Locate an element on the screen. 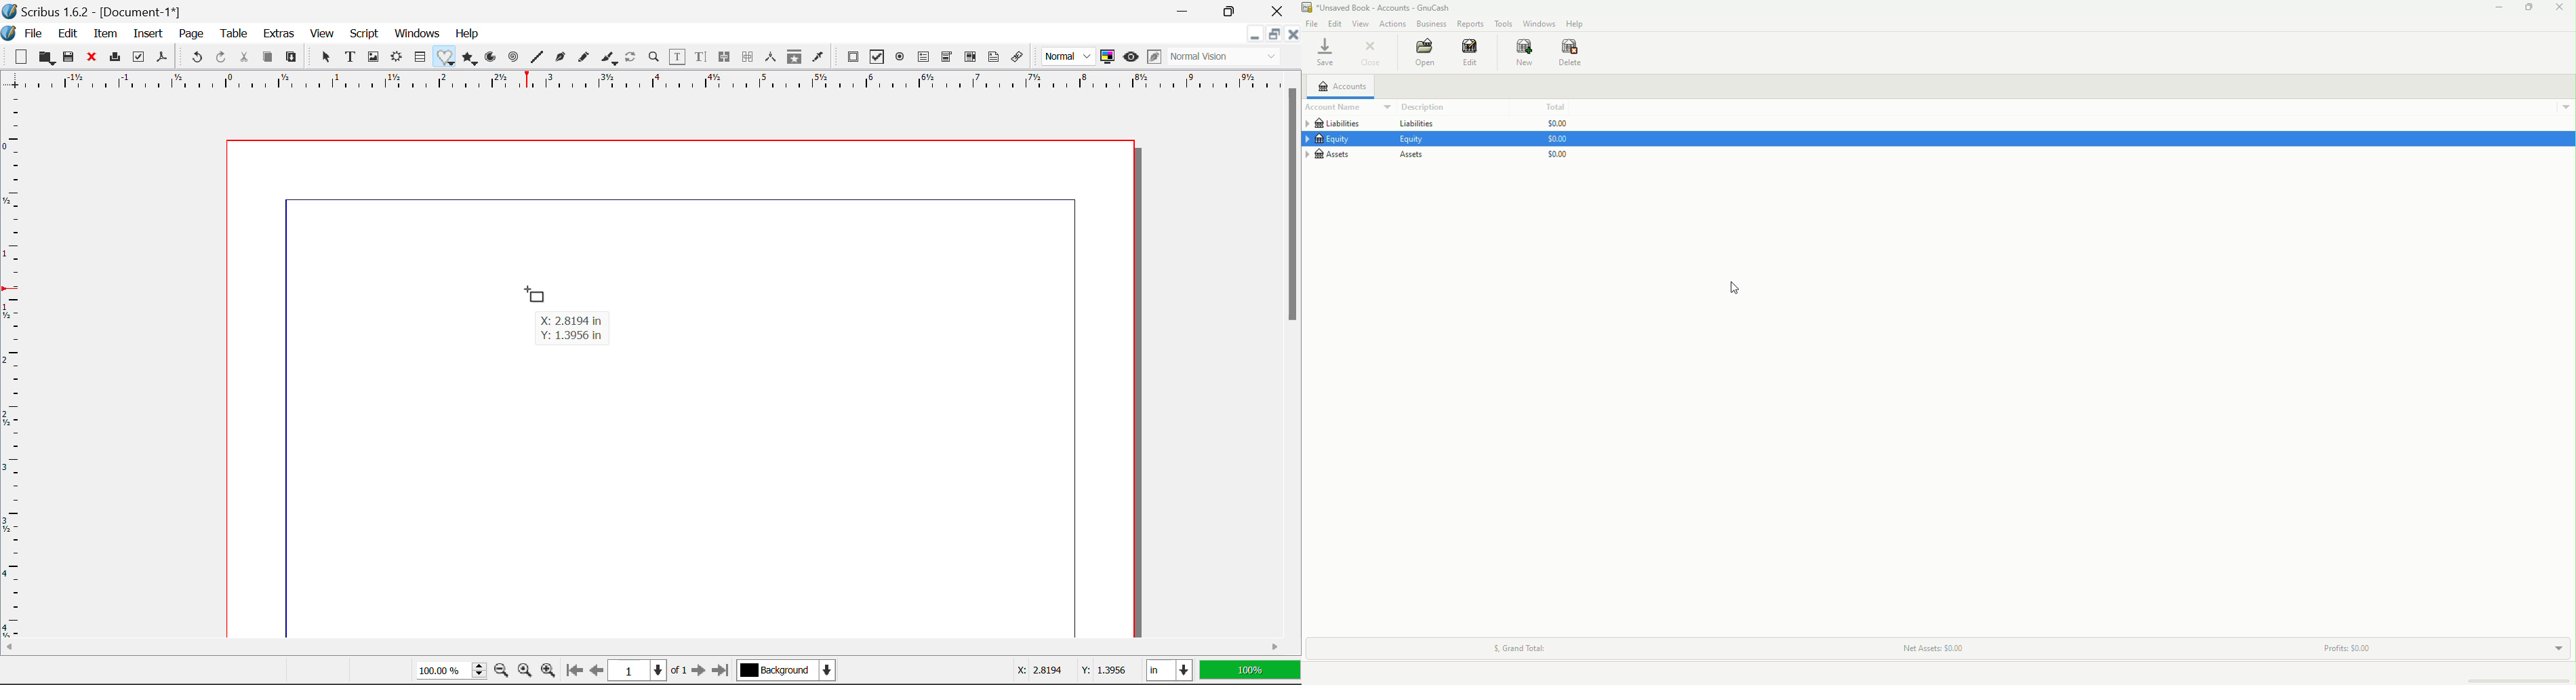 This screenshot has height=700, width=2576. Insert Special Shapes is located at coordinates (446, 58).